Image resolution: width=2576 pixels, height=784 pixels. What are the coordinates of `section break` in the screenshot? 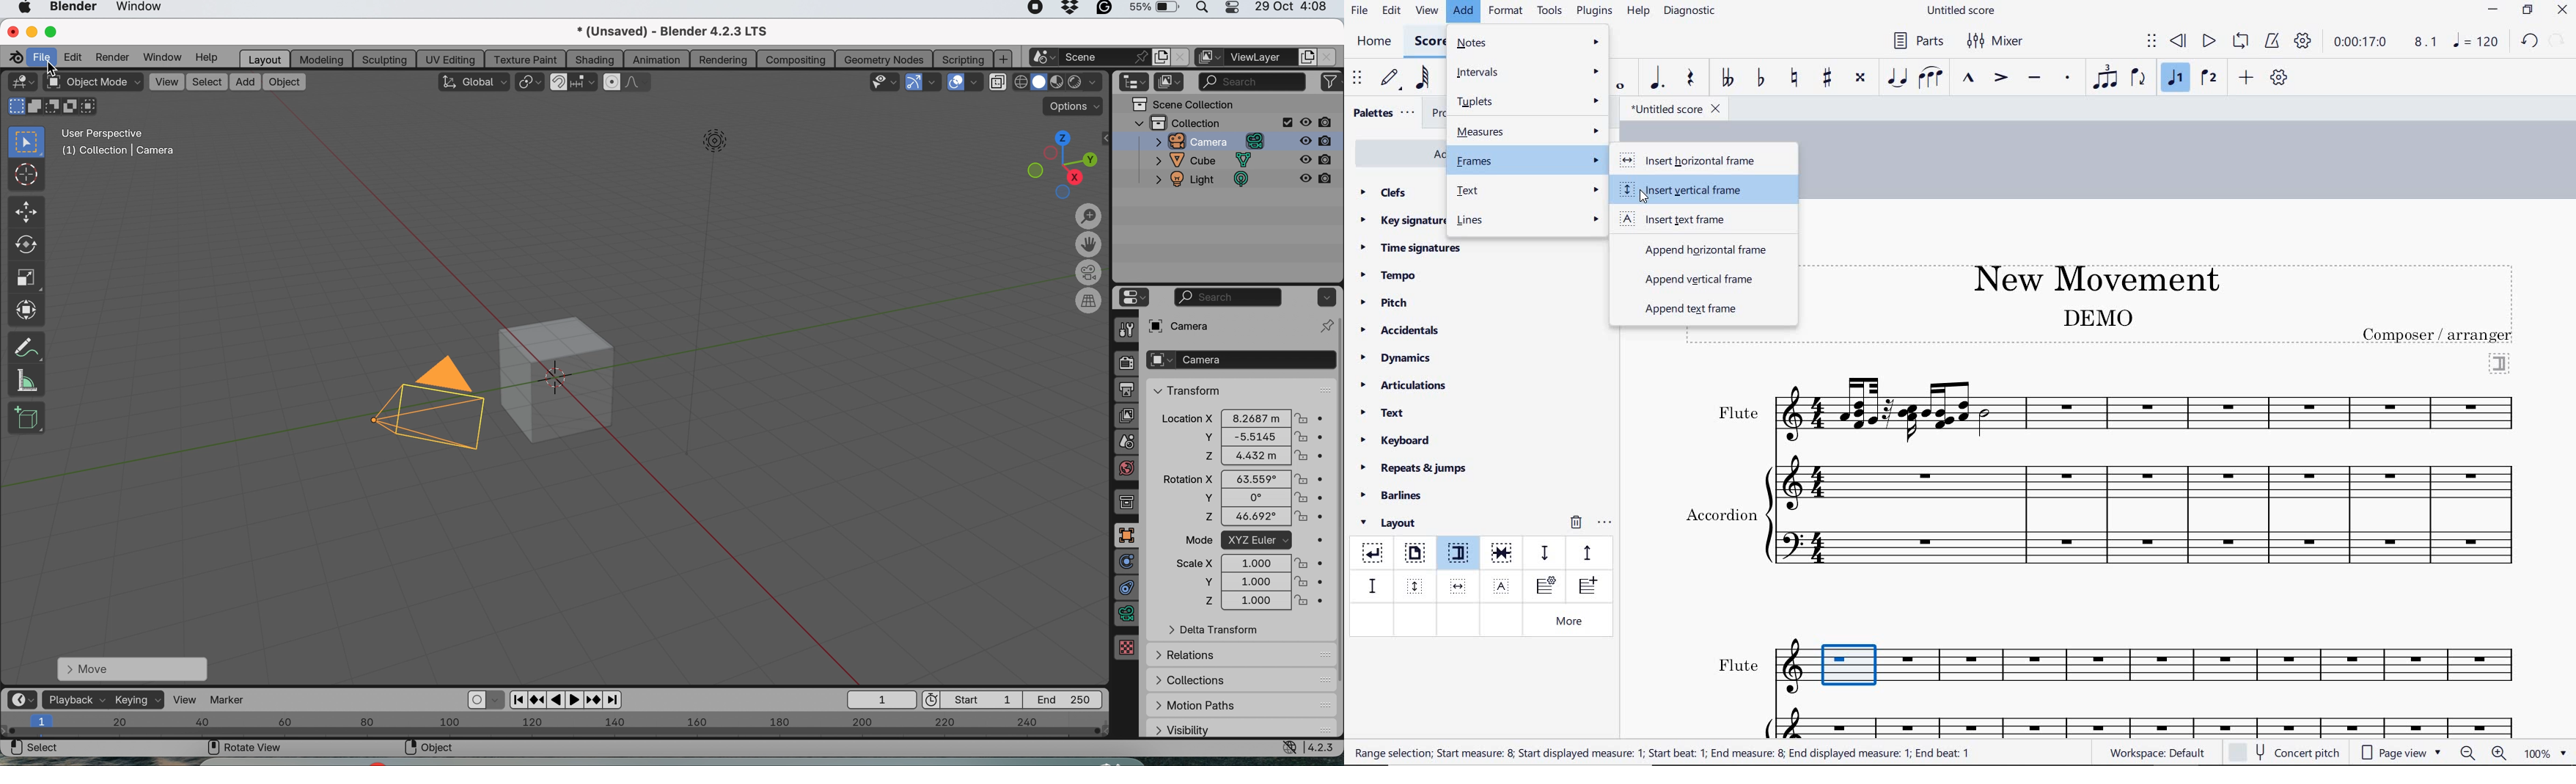 It's located at (1461, 555).